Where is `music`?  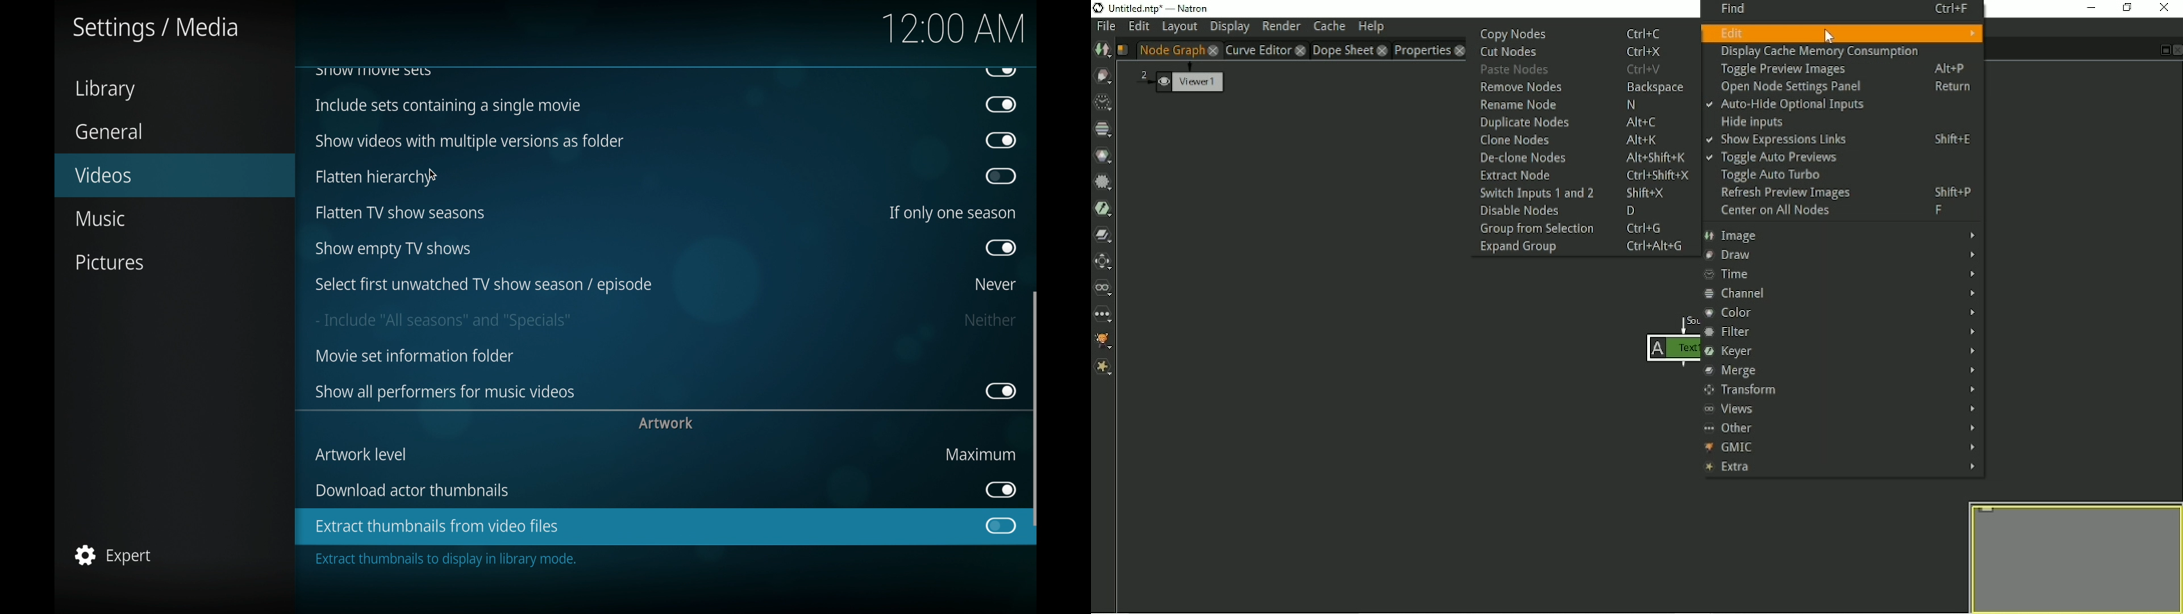 music is located at coordinates (99, 218).